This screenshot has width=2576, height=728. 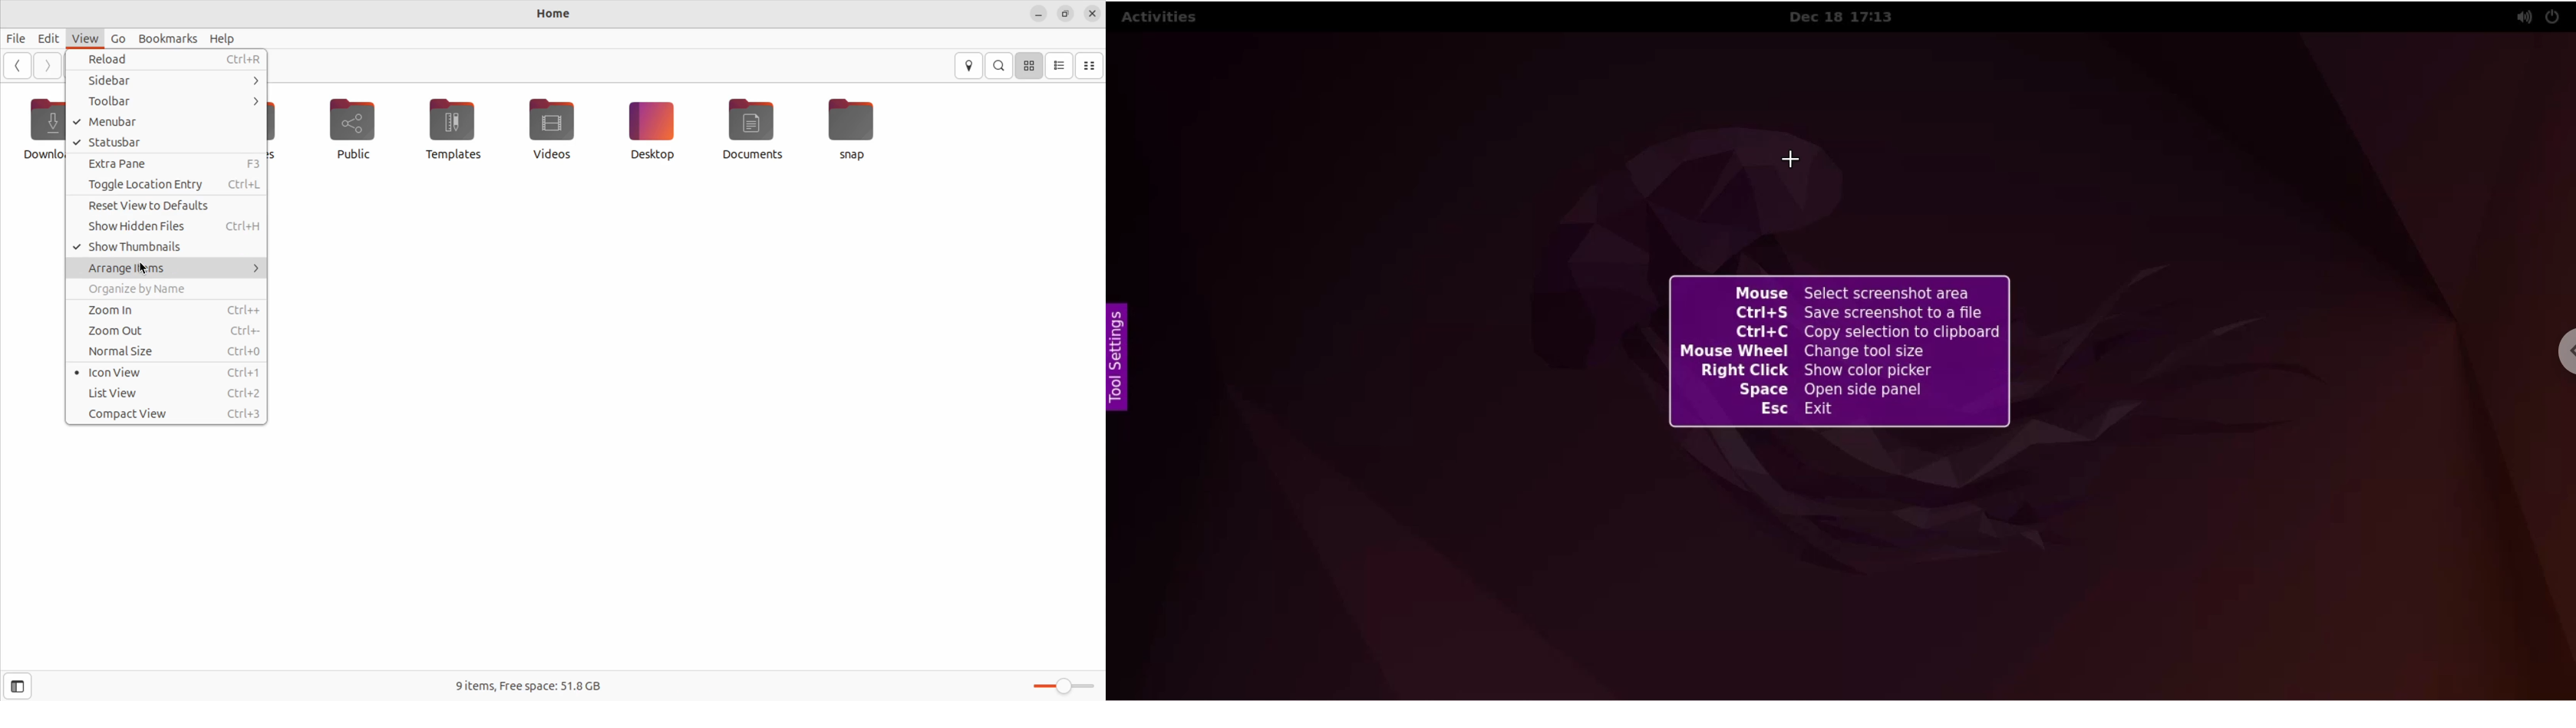 I want to click on Cursor, so click(x=144, y=269).